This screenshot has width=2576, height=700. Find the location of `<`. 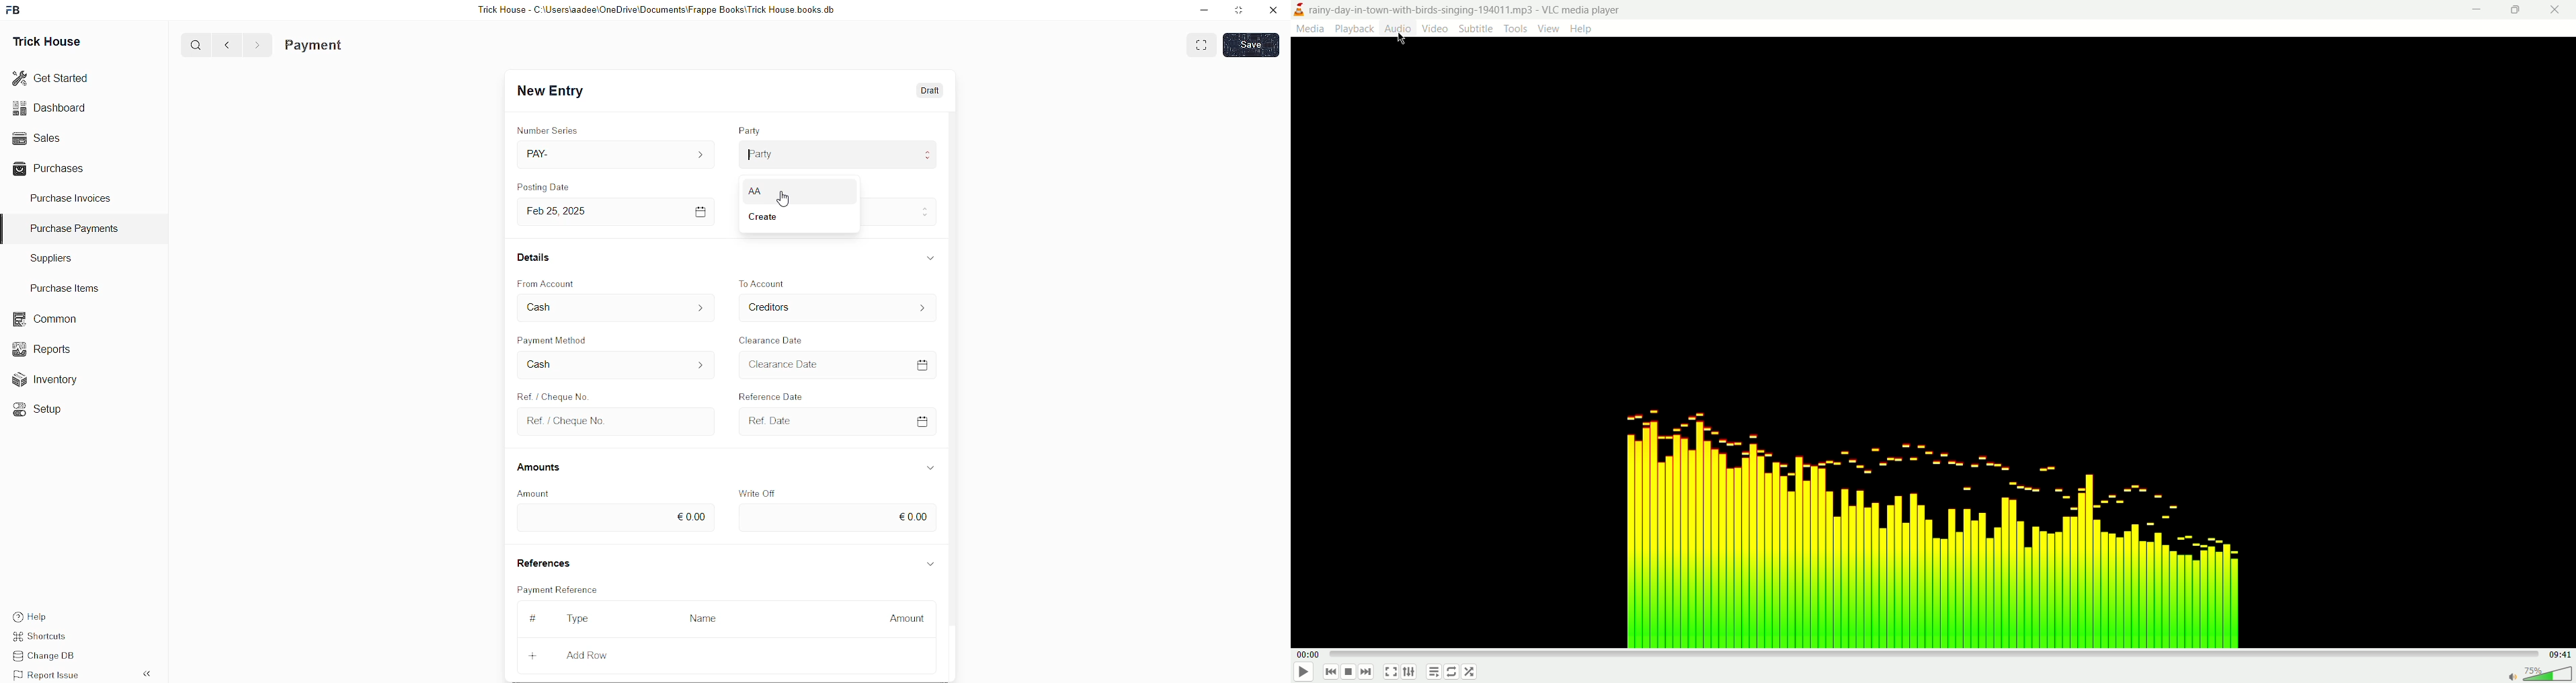

< is located at coordinates (224, 44).